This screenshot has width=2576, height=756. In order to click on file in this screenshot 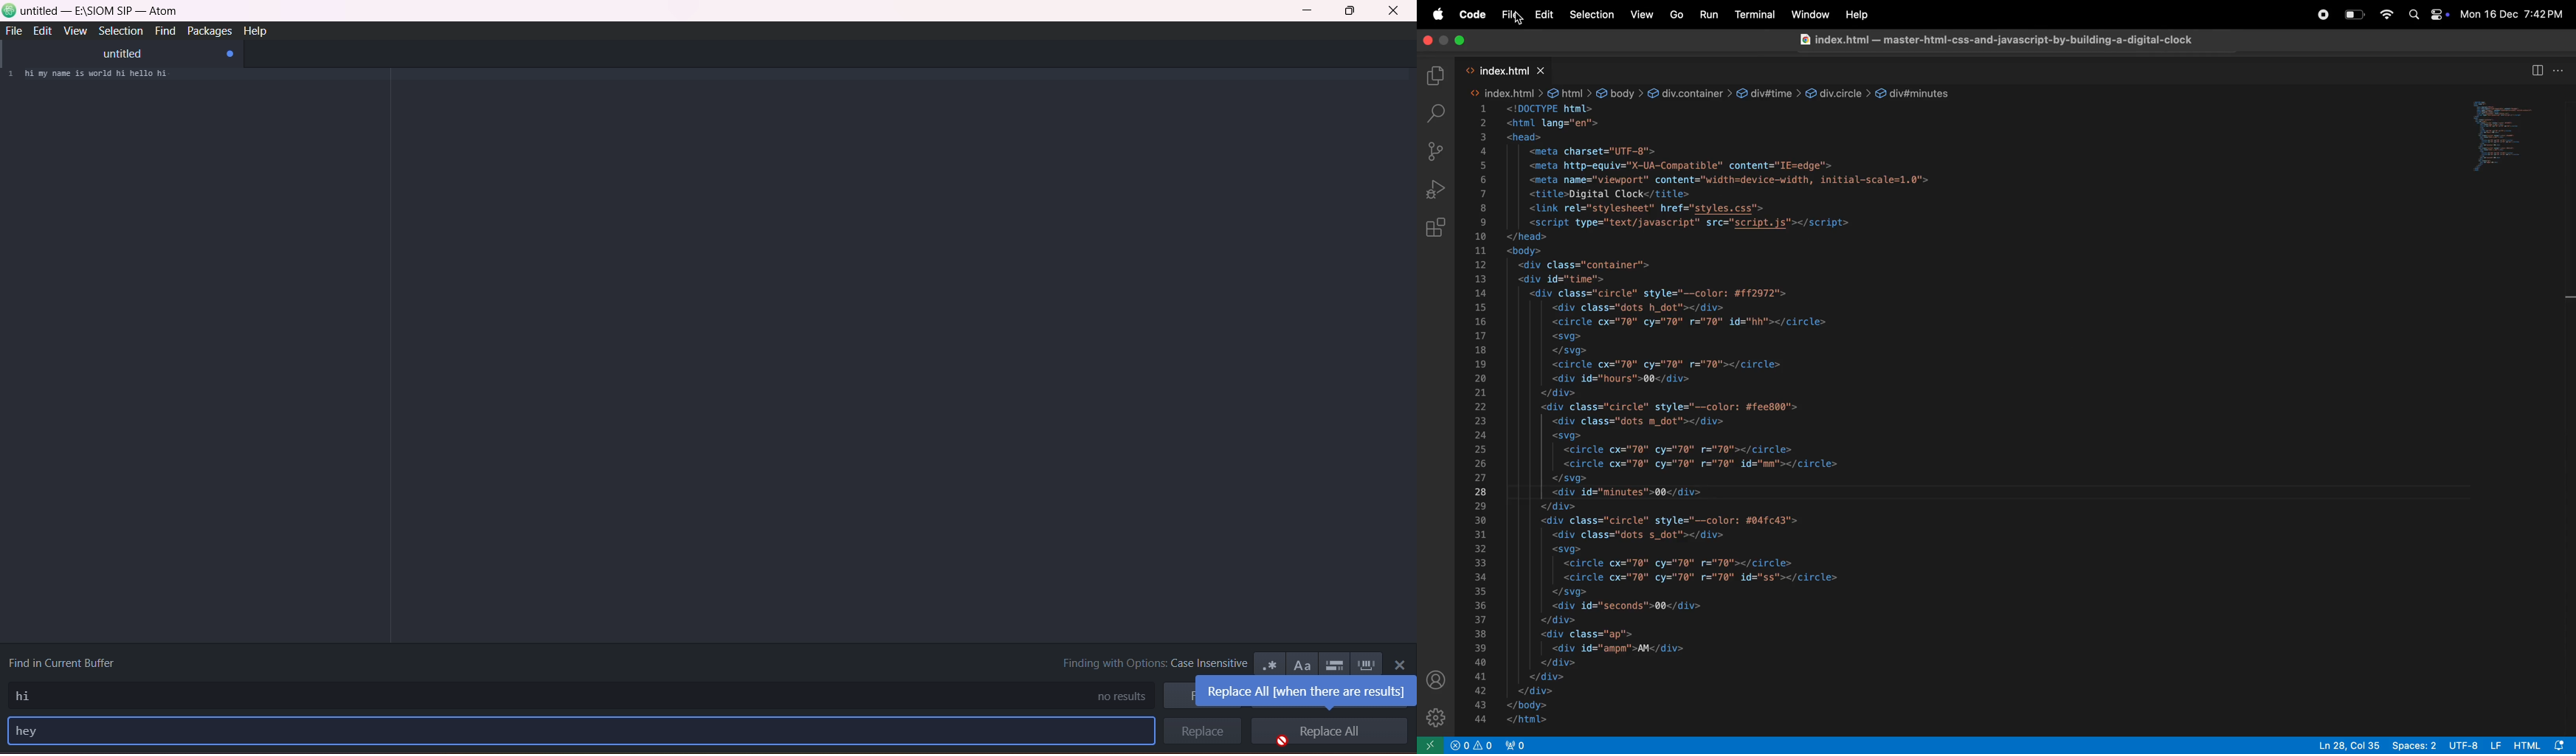, I will do `click(1509, 14)`.